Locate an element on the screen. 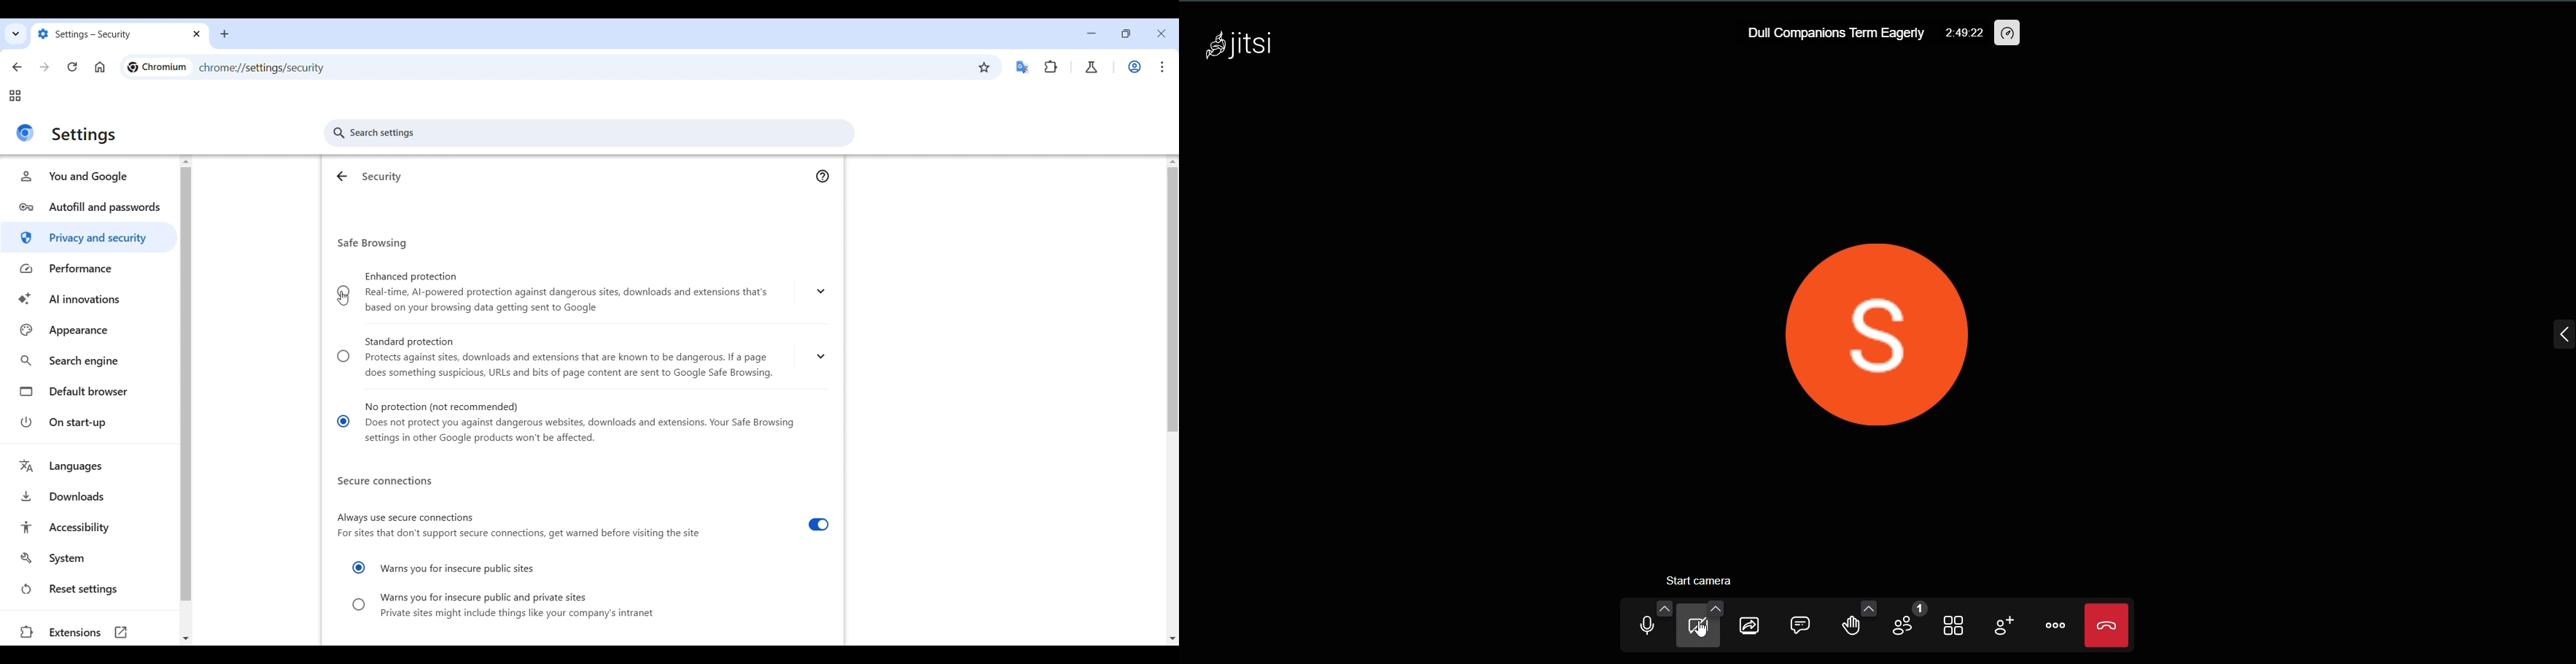  On start-up is located at coordinates (91, 422).